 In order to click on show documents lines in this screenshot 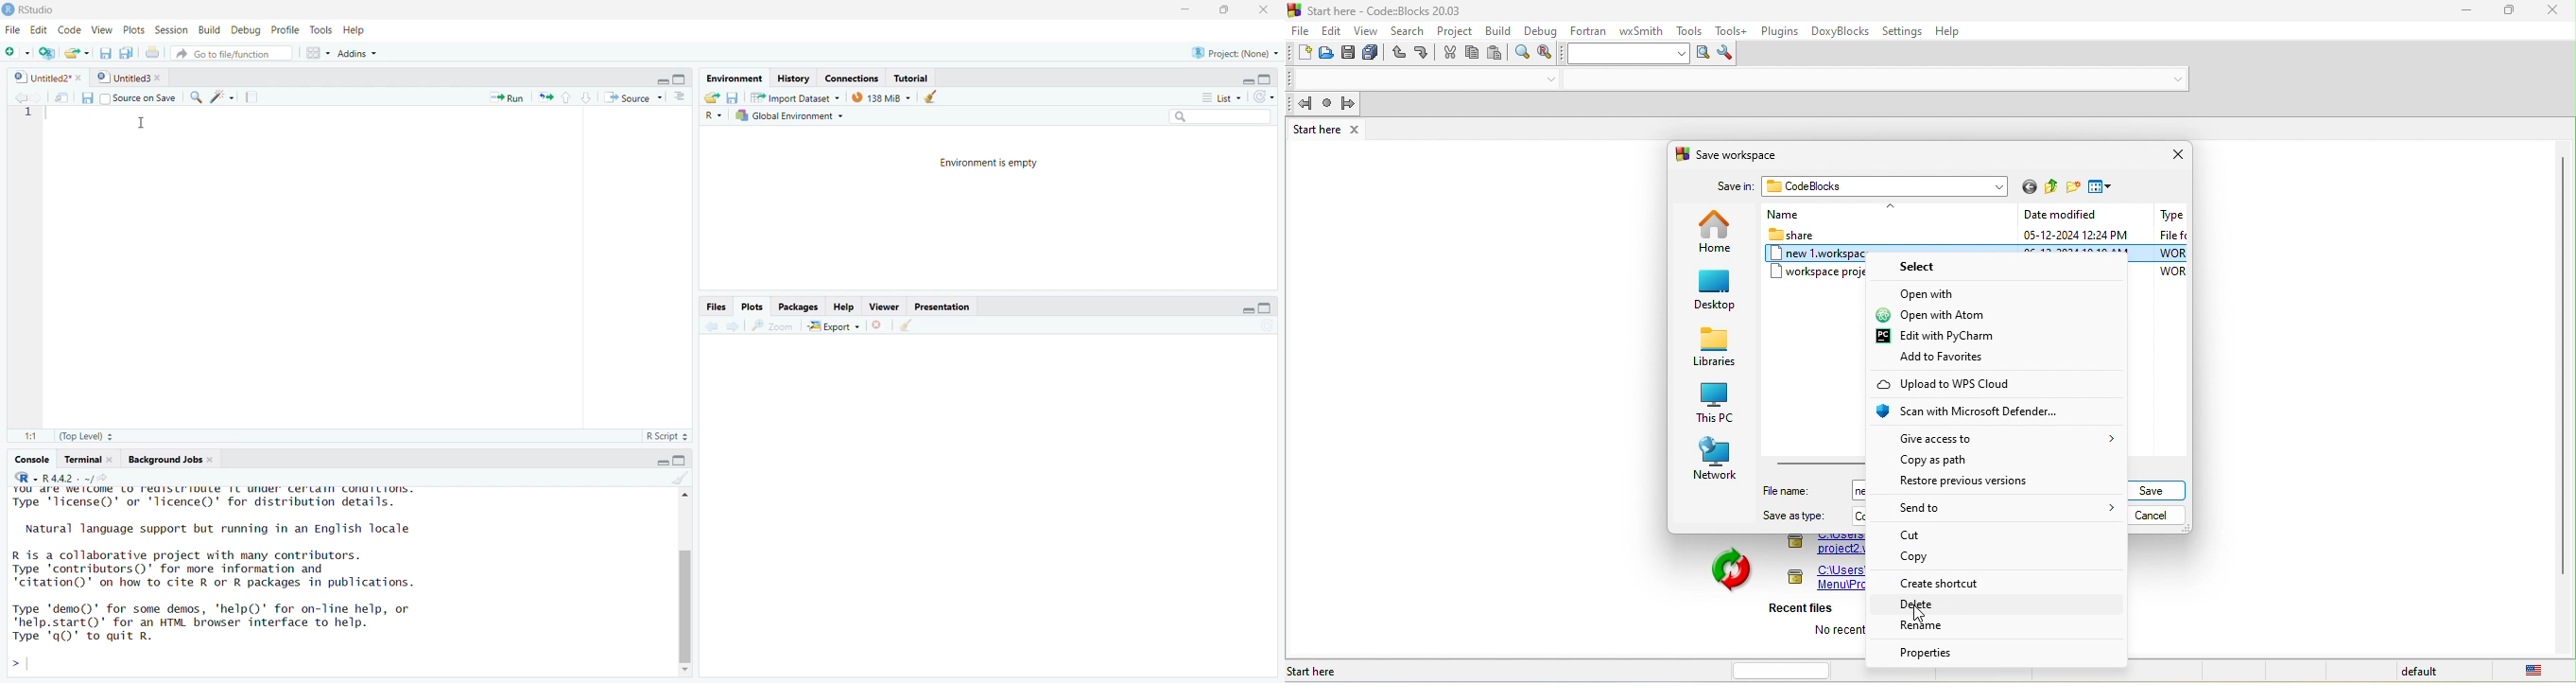, I will do `click(681, 94)`.